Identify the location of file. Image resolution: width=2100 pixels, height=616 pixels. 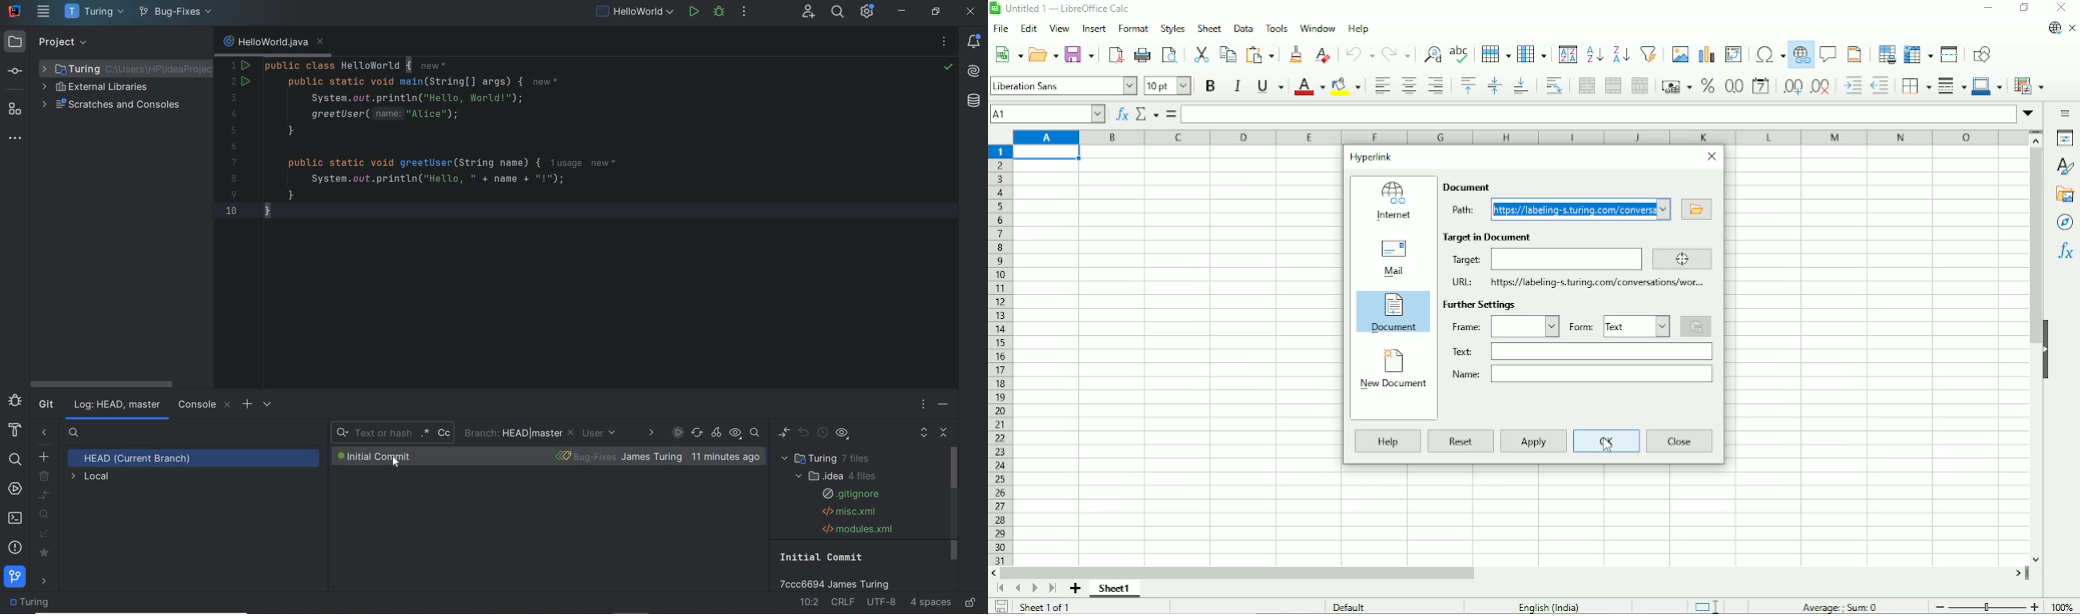
(1001, 28).